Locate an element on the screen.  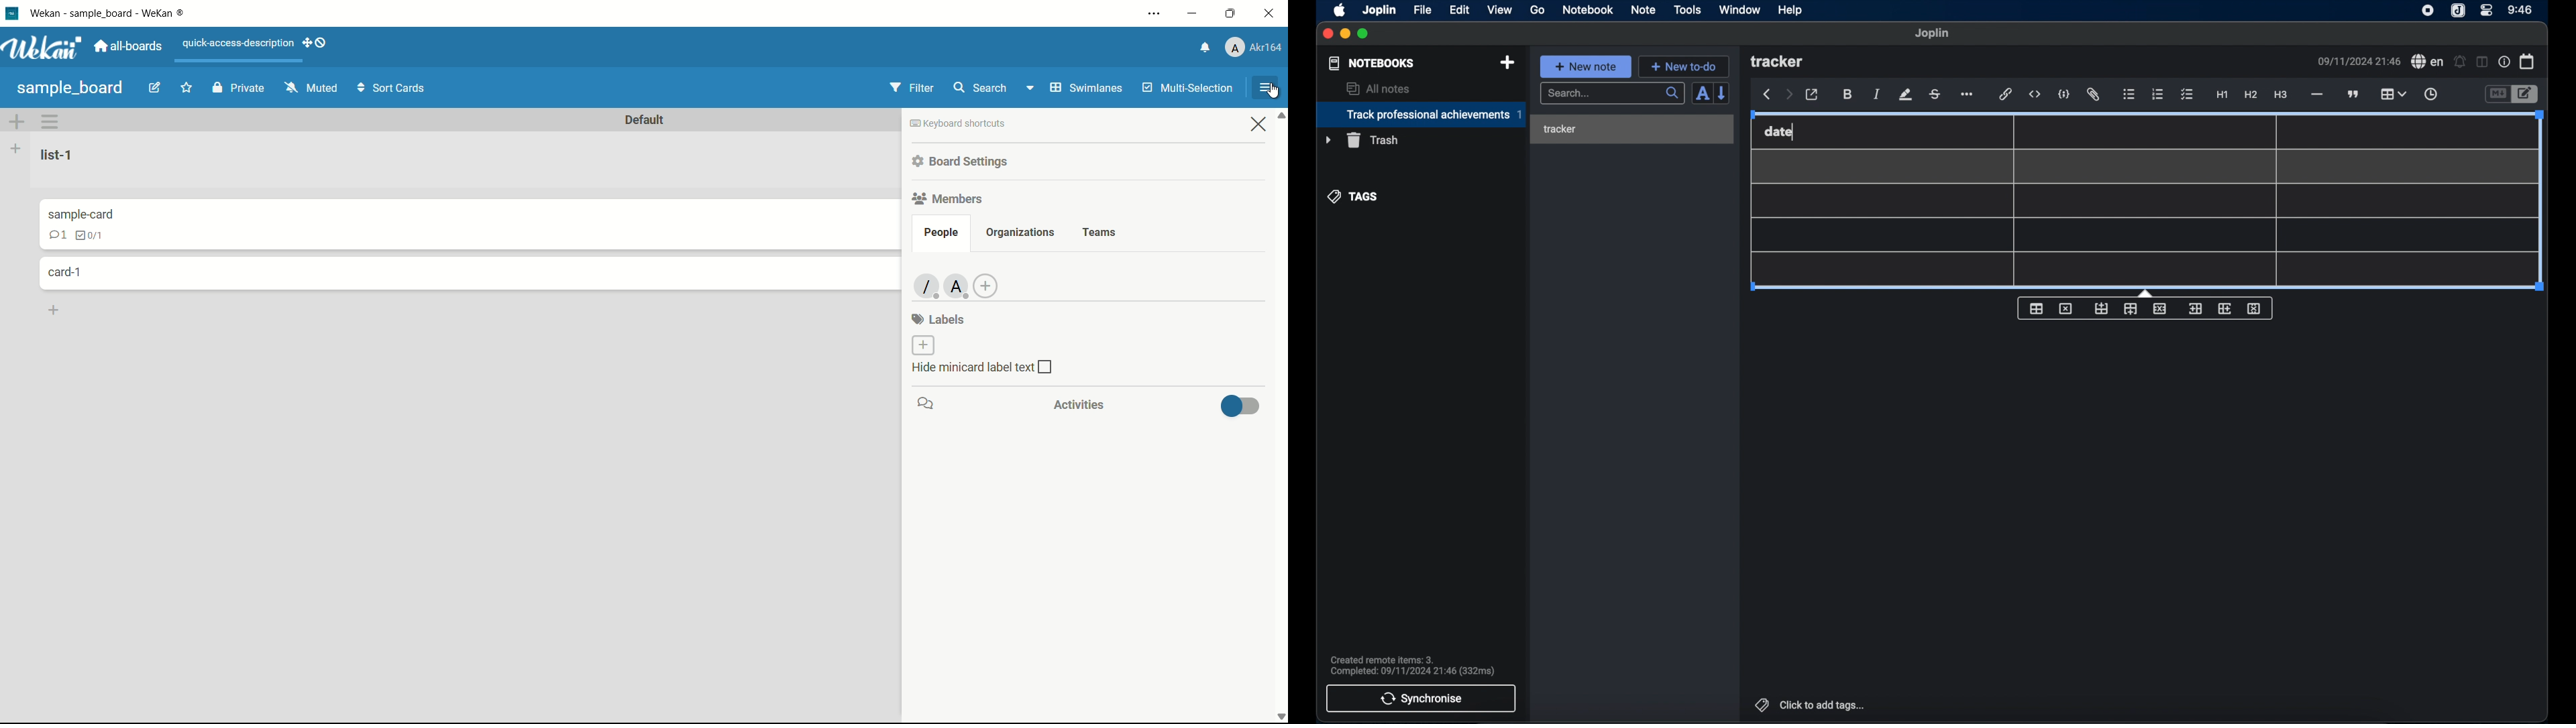
help is located at coordinates (1789, 11).